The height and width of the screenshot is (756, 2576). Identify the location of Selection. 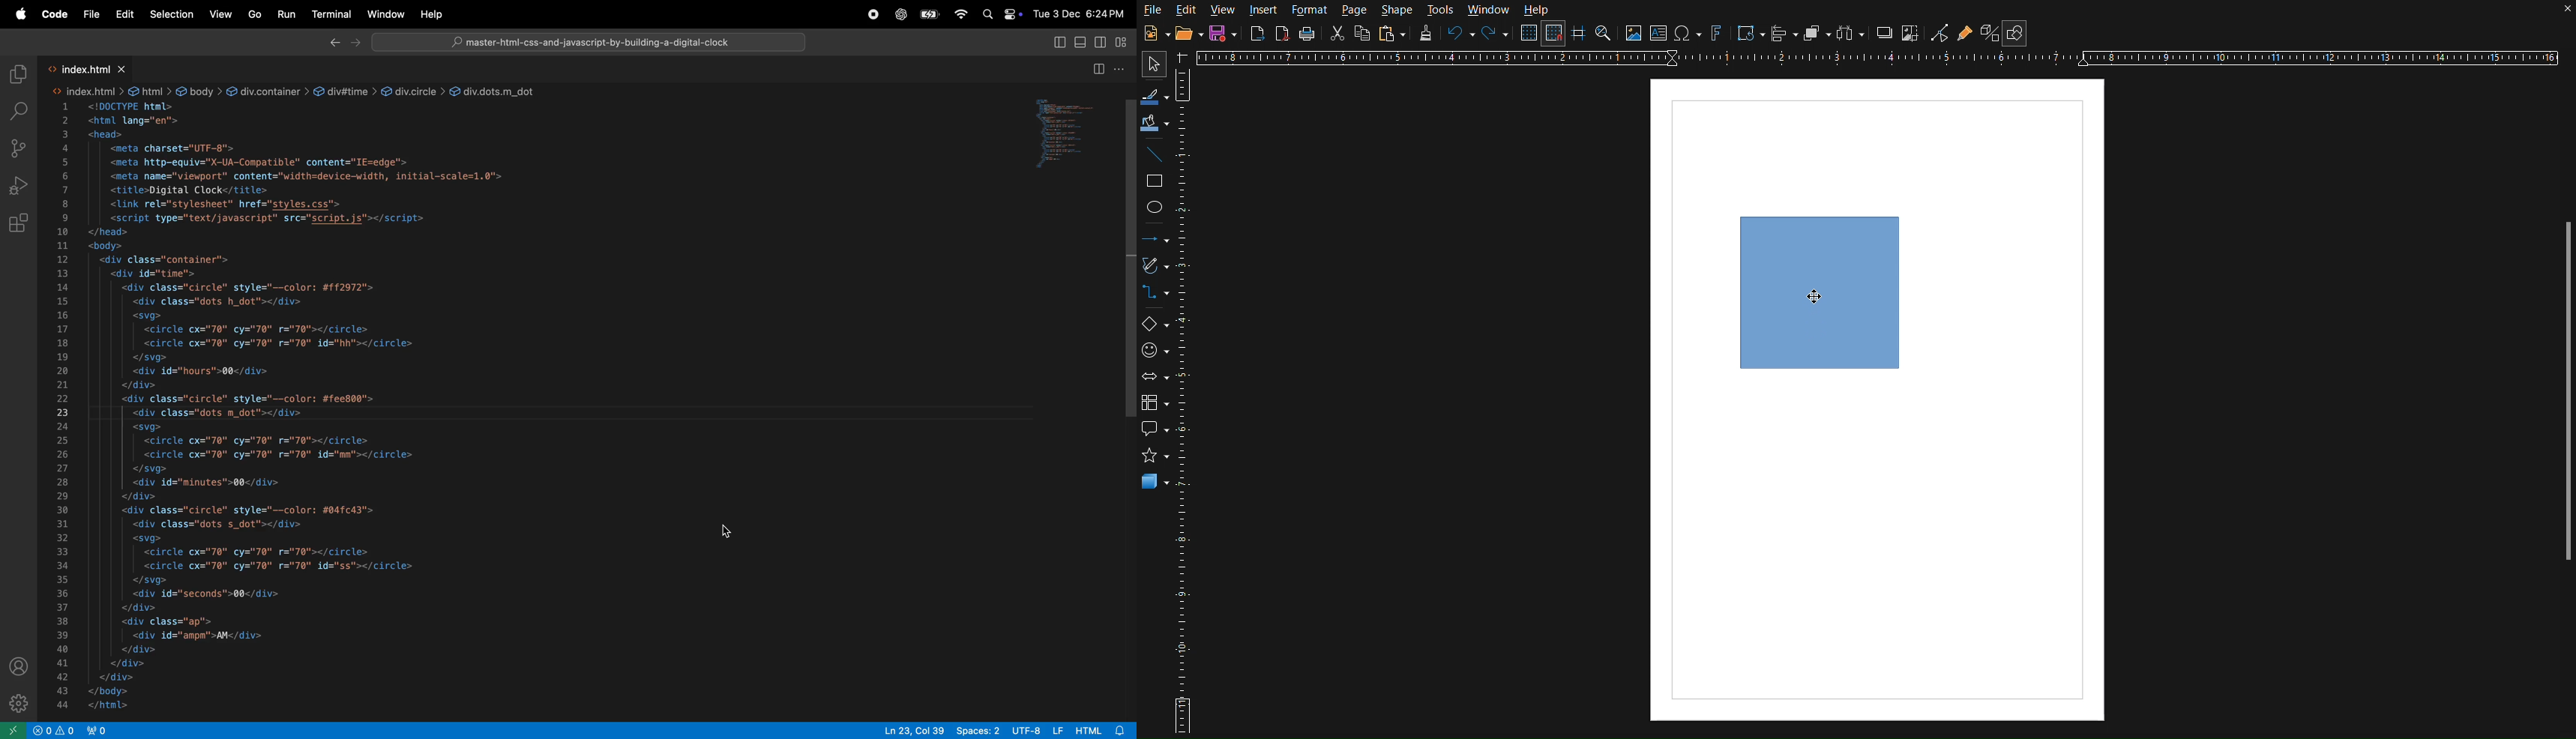
(170, 15).